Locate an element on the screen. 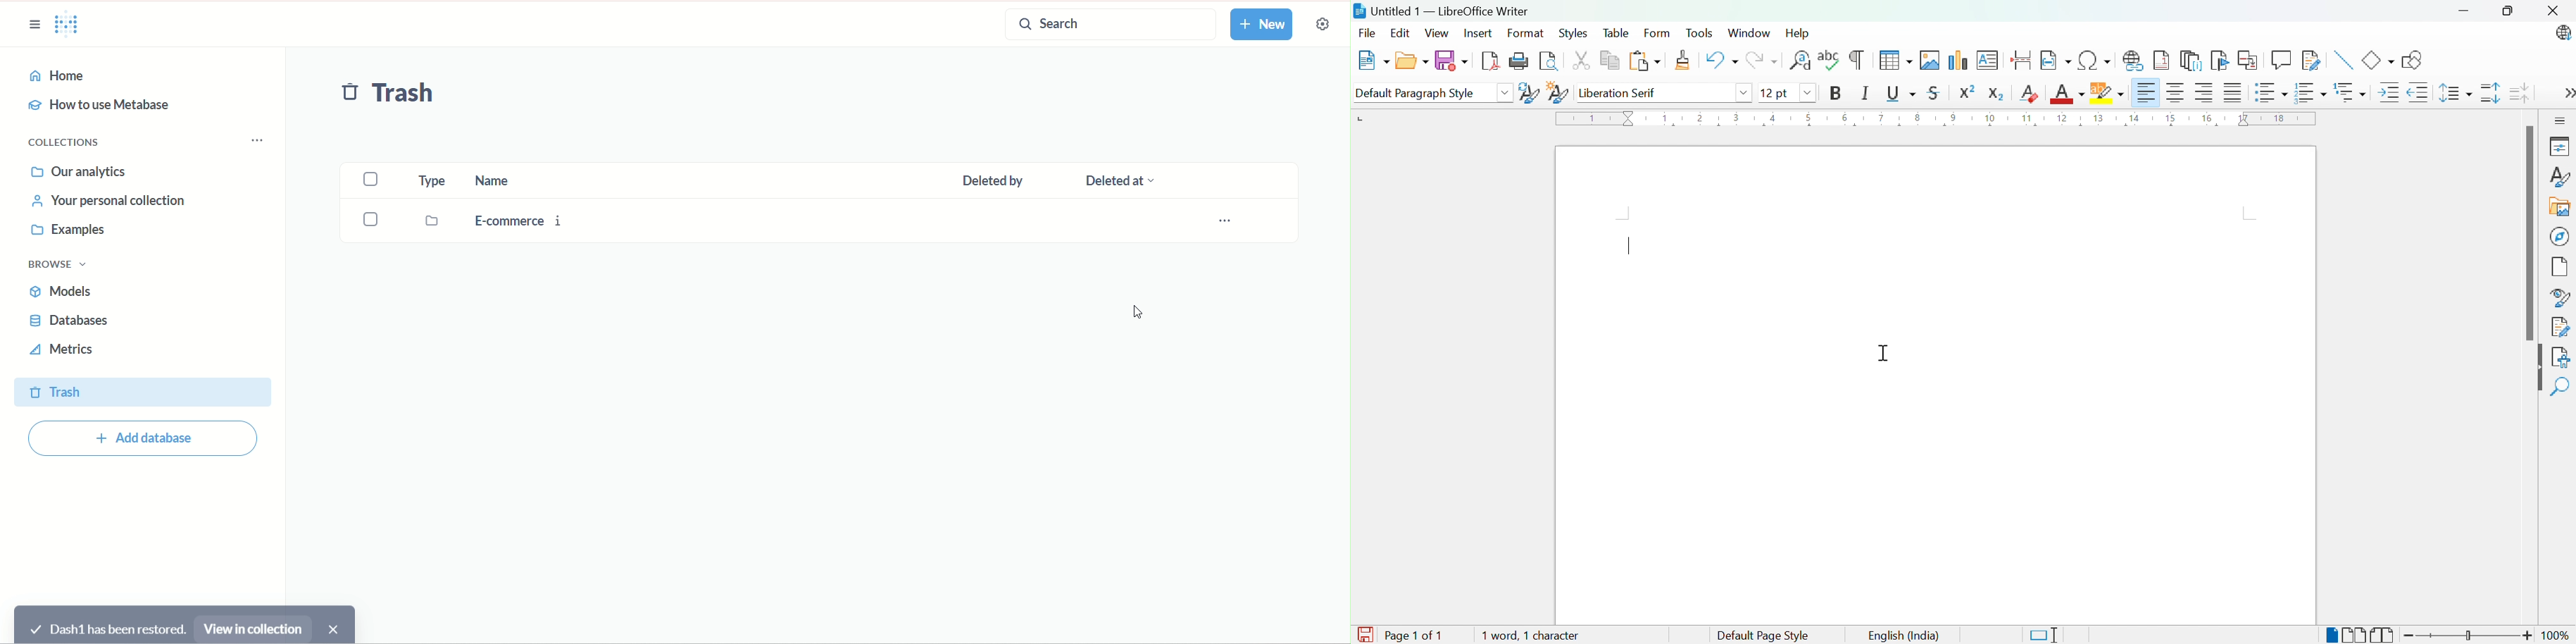 The height and width of the screenshot is (644, 2576). Increase indent is located at coordinates (2389, 93).